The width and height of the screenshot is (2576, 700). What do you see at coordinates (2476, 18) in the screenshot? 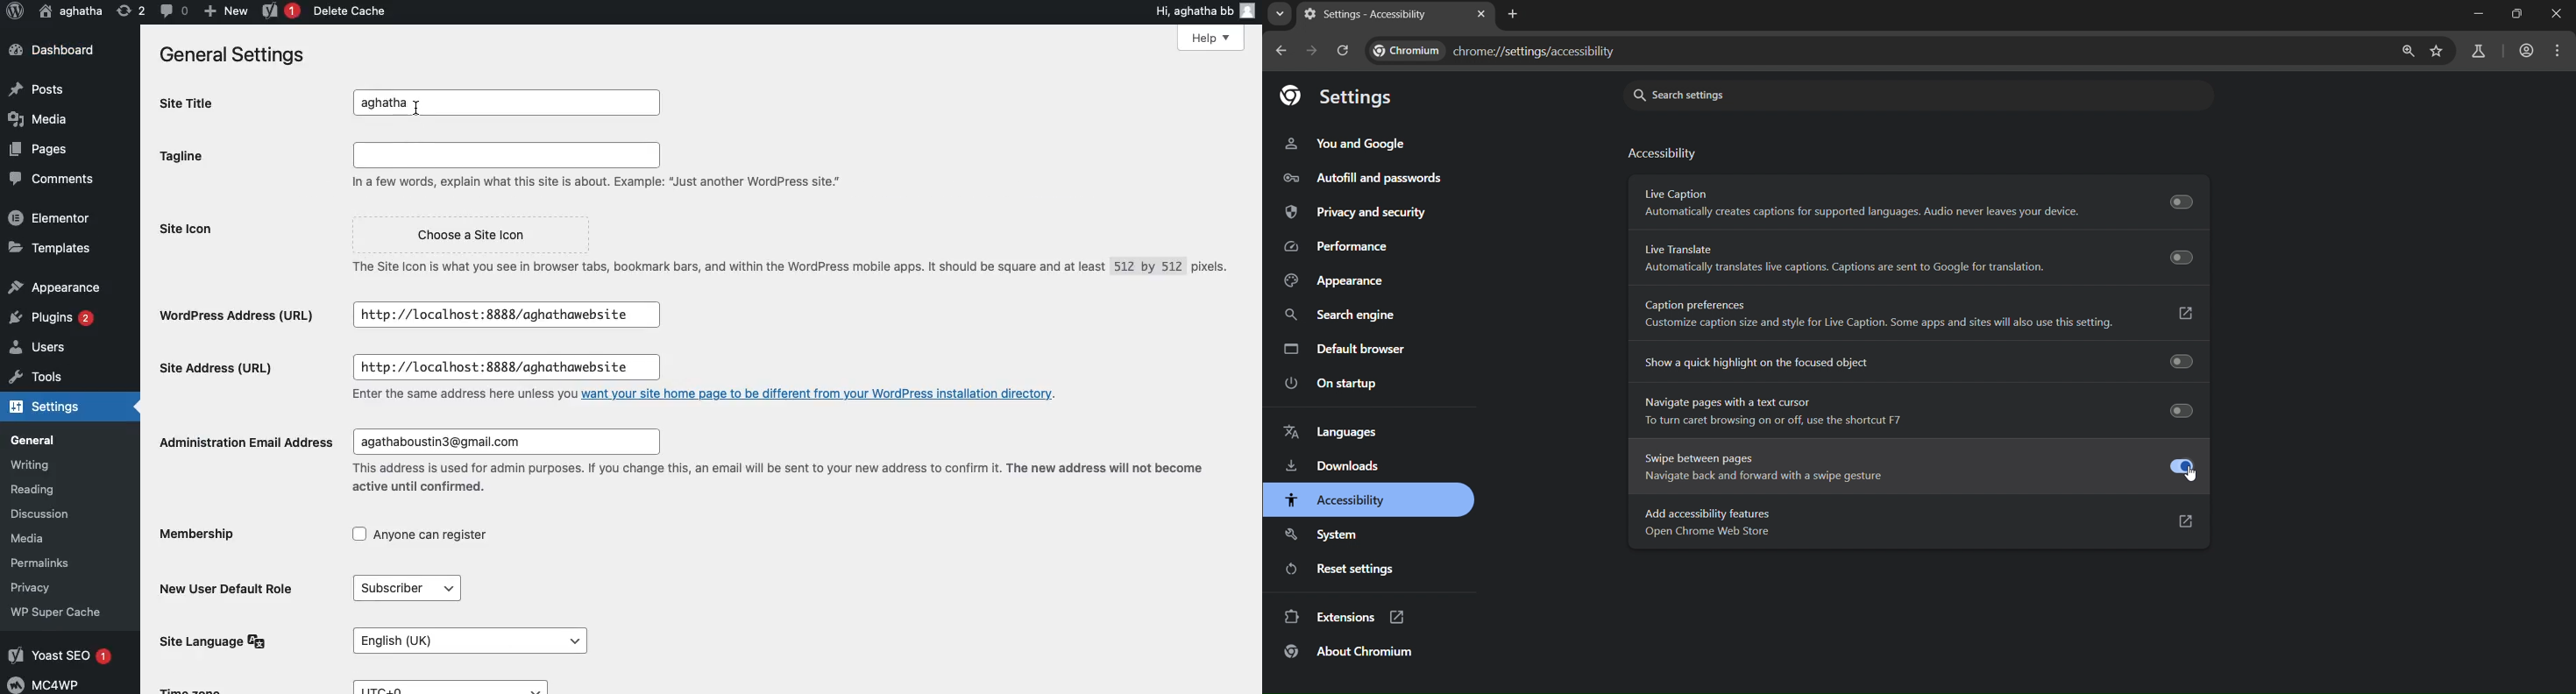
I see `minimize` at bounding box center [2476, 18].